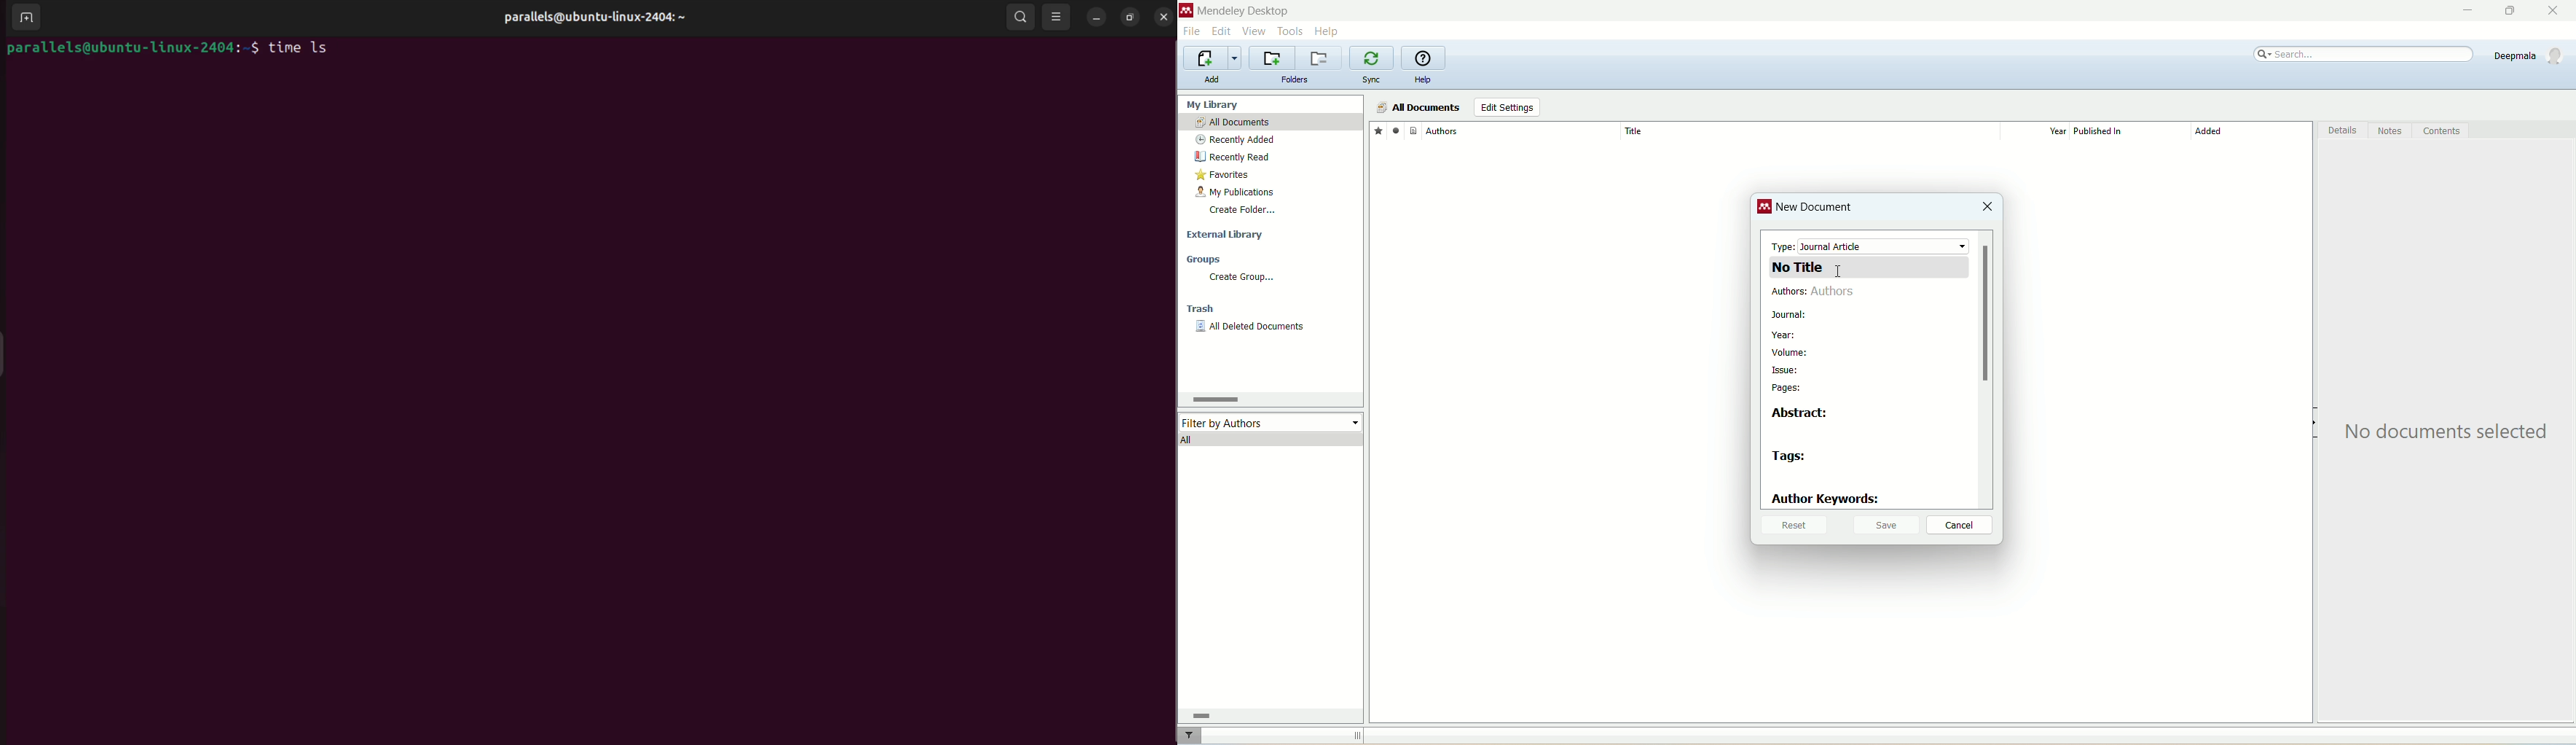  What do you see at coordinates (1985, 368) in the screenshot?
I see `vertical scroll bar` at bounding box center [1985, 368].